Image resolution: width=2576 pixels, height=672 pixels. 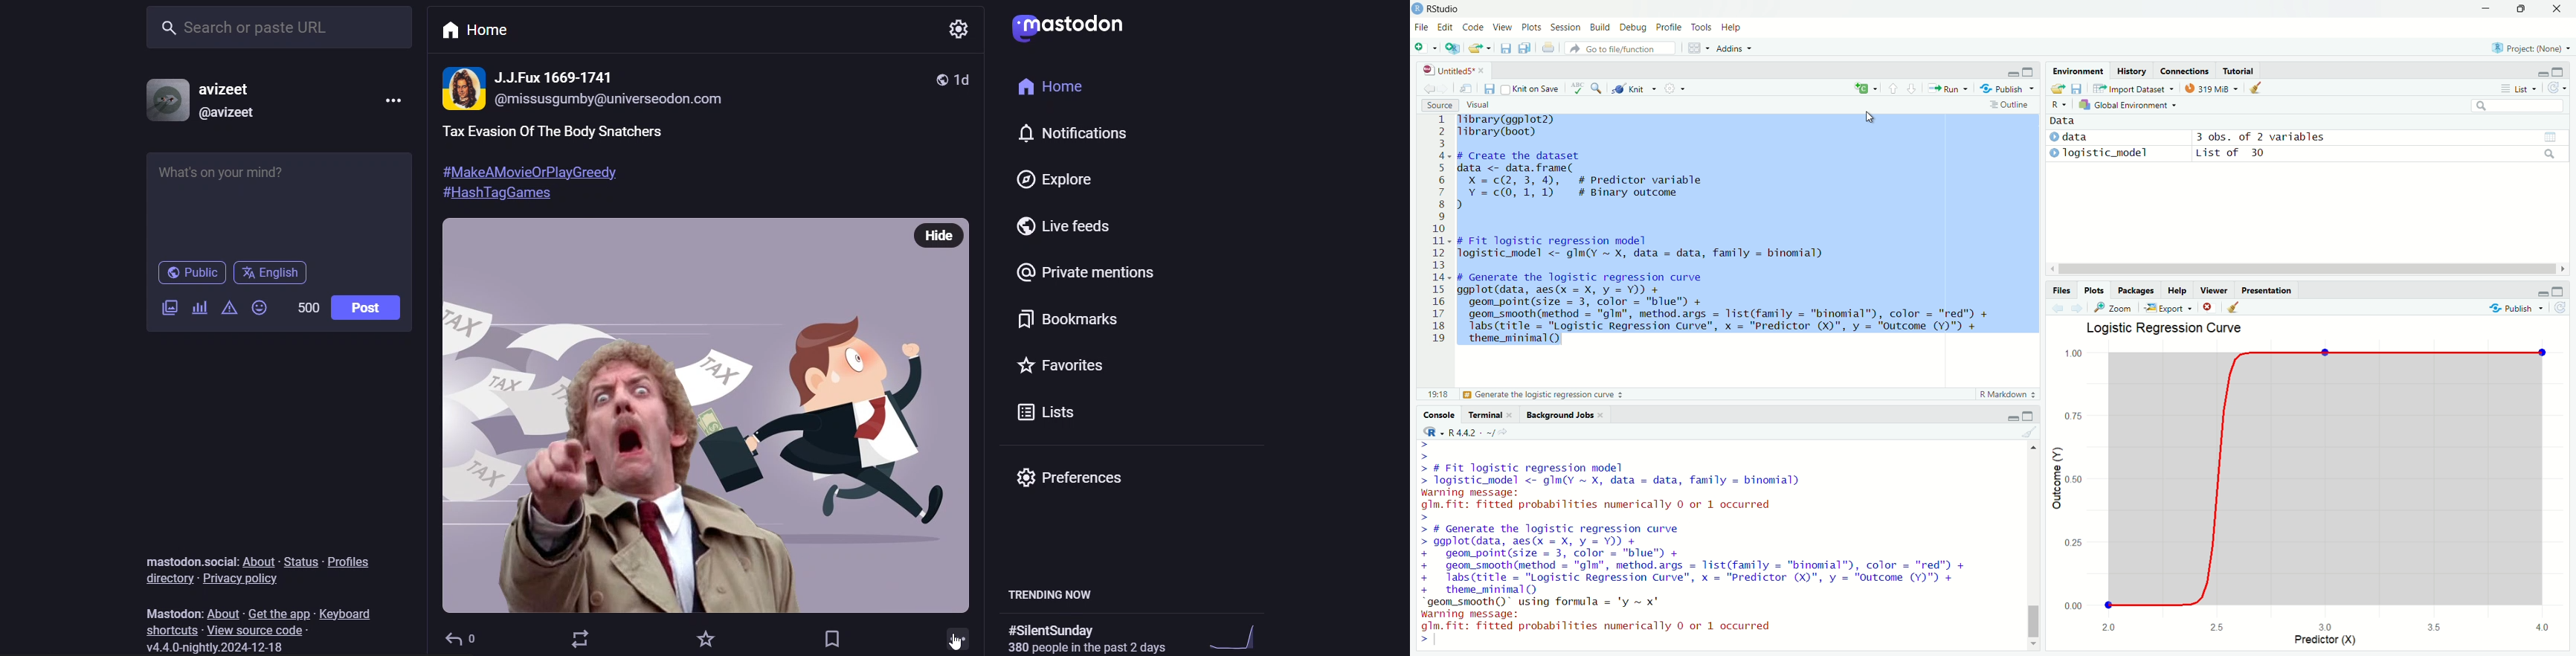 I want to click on Next plot, so click(x=2077, y=308).